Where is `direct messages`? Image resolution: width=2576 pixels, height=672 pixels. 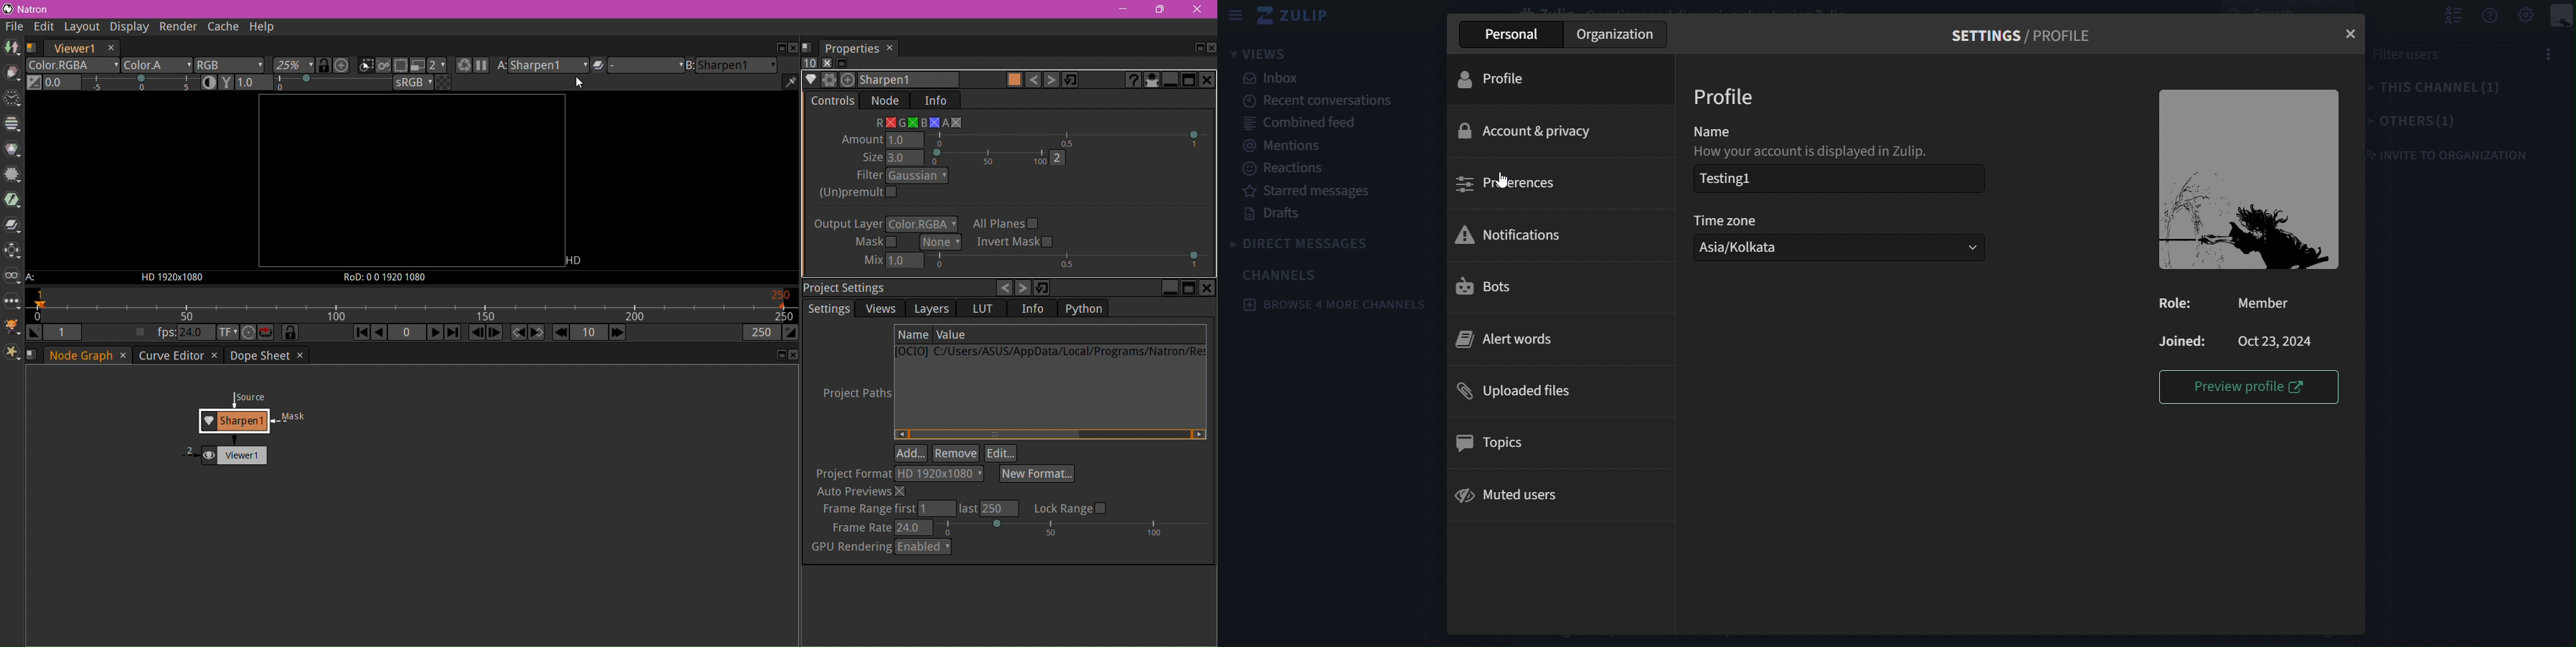 direct messages is located at coordinates (1310, 244).